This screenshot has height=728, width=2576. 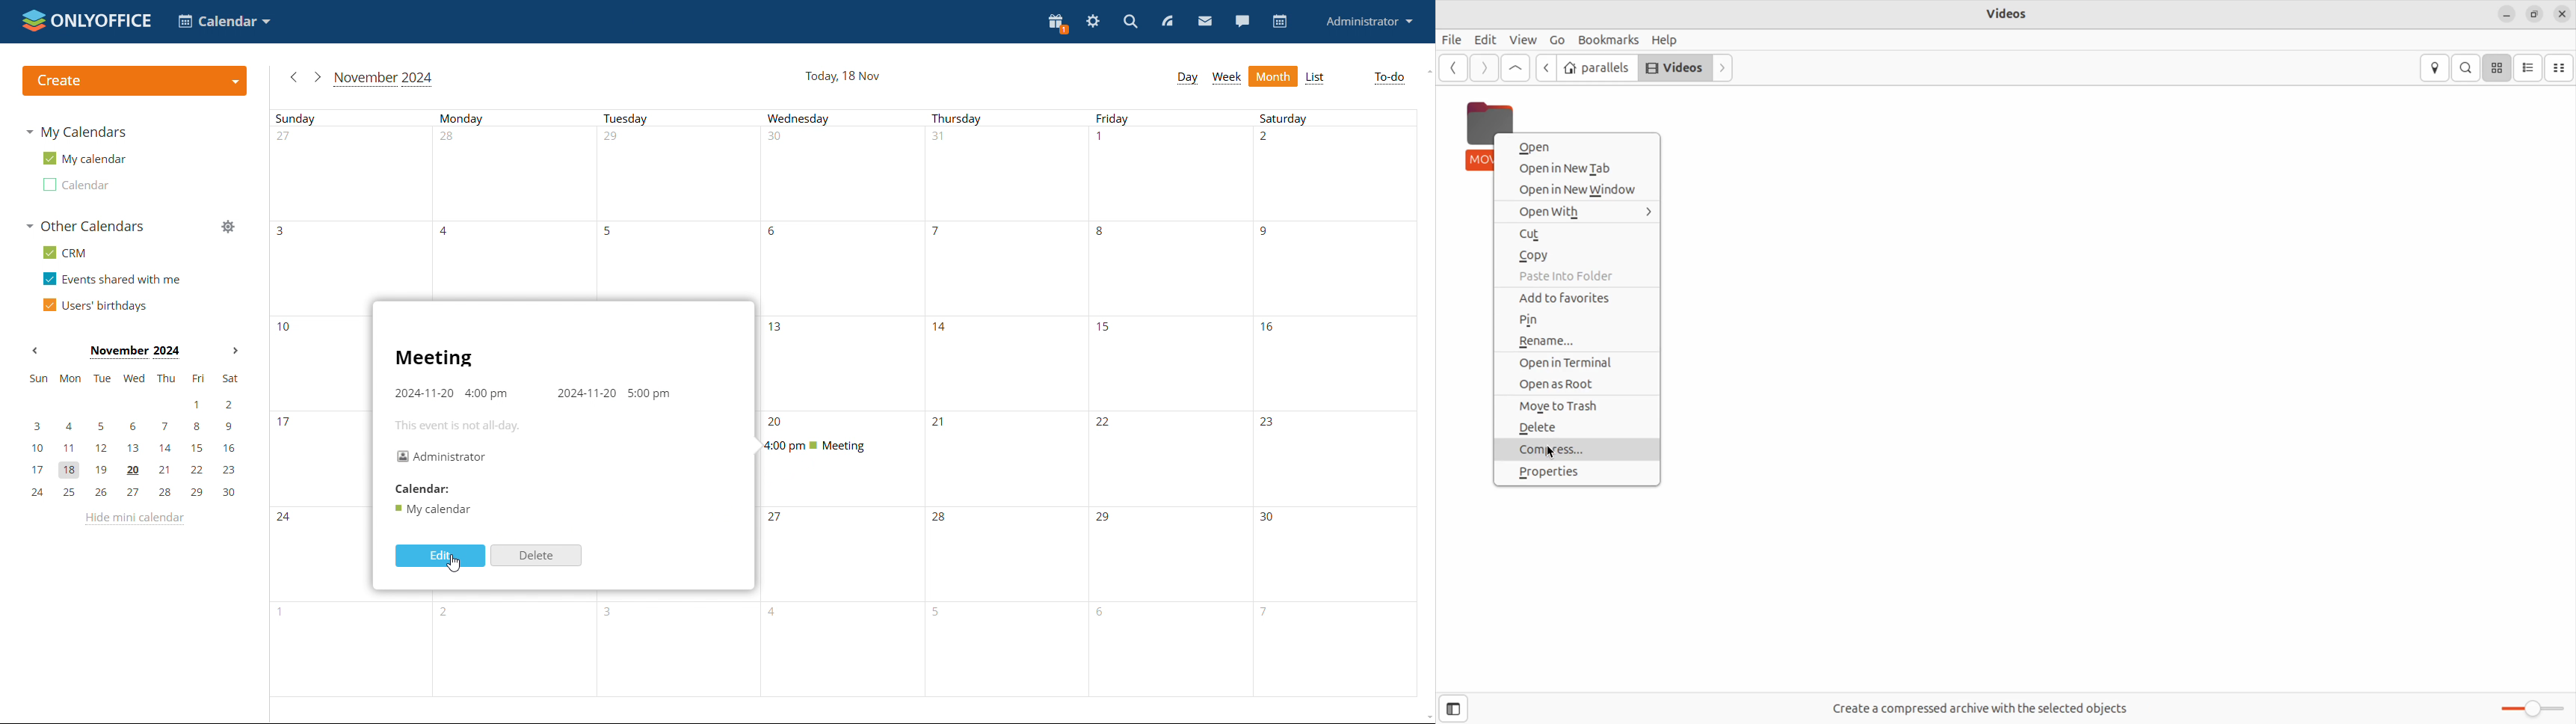 What do you see at coordinates (1388, 79) in the screenshot?
I see `to-do` at bounding box center [1388, 79].